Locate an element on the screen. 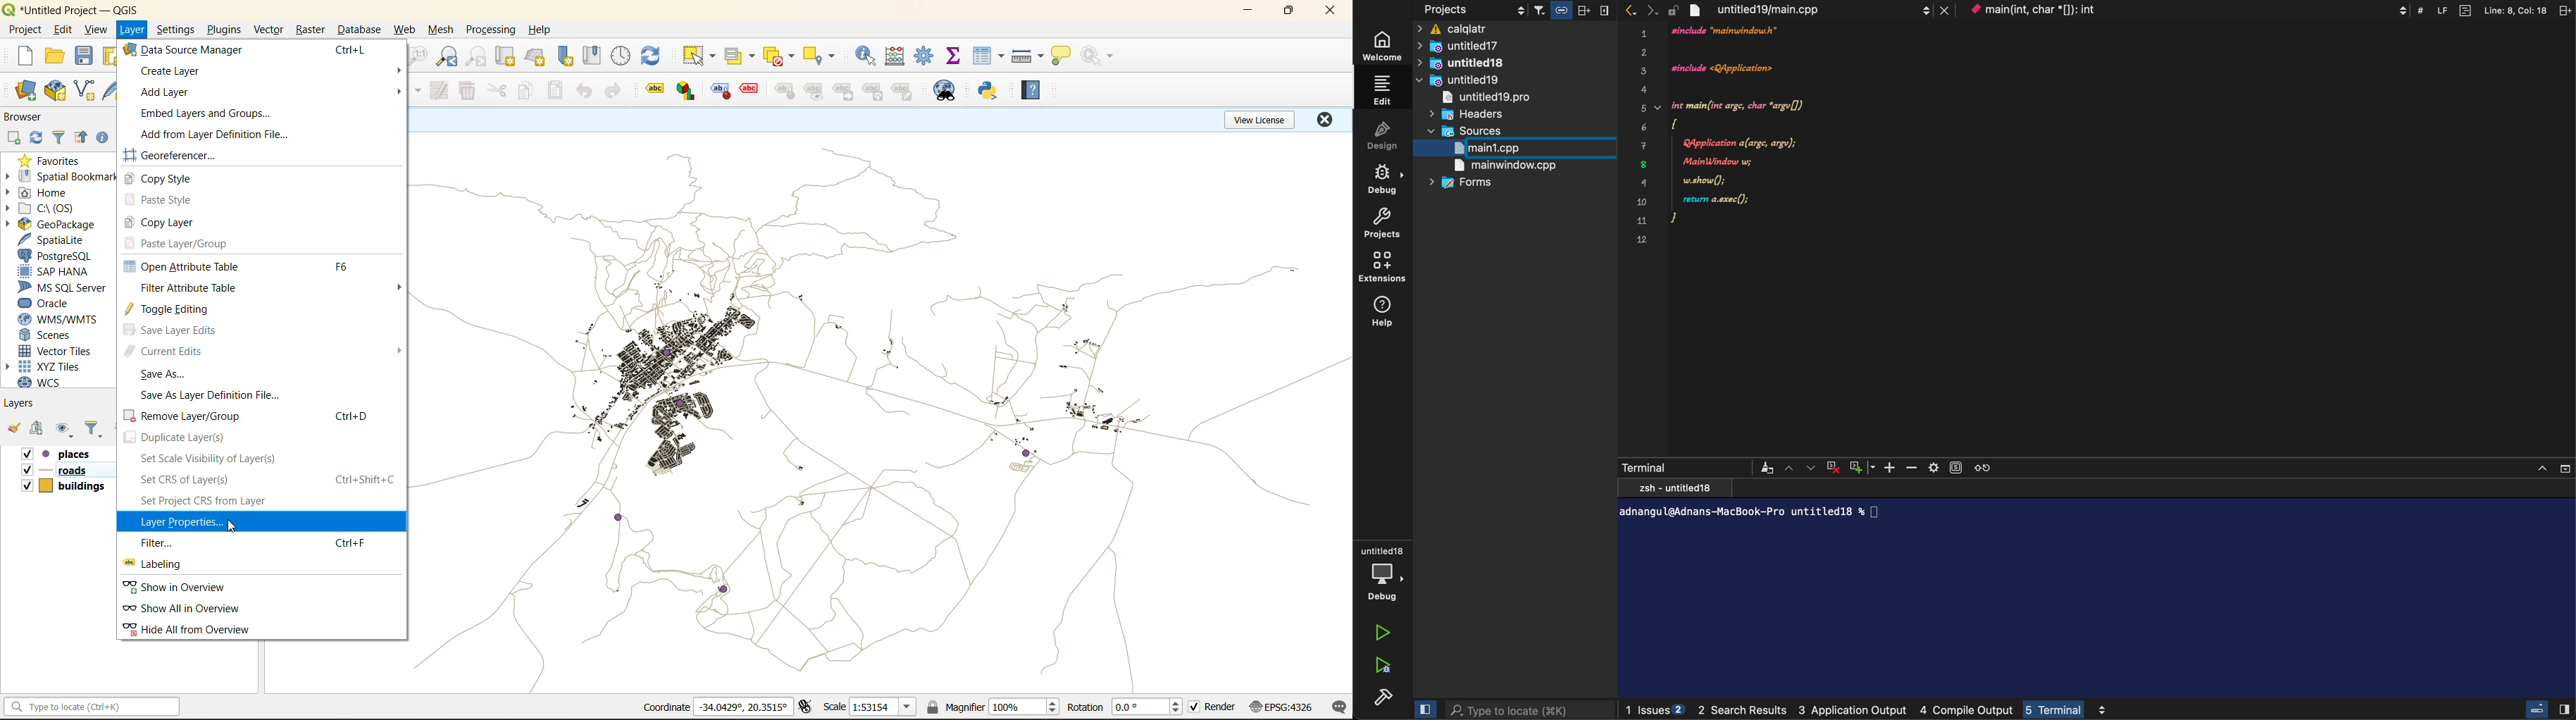  layer is located at coordinates (133, 31).